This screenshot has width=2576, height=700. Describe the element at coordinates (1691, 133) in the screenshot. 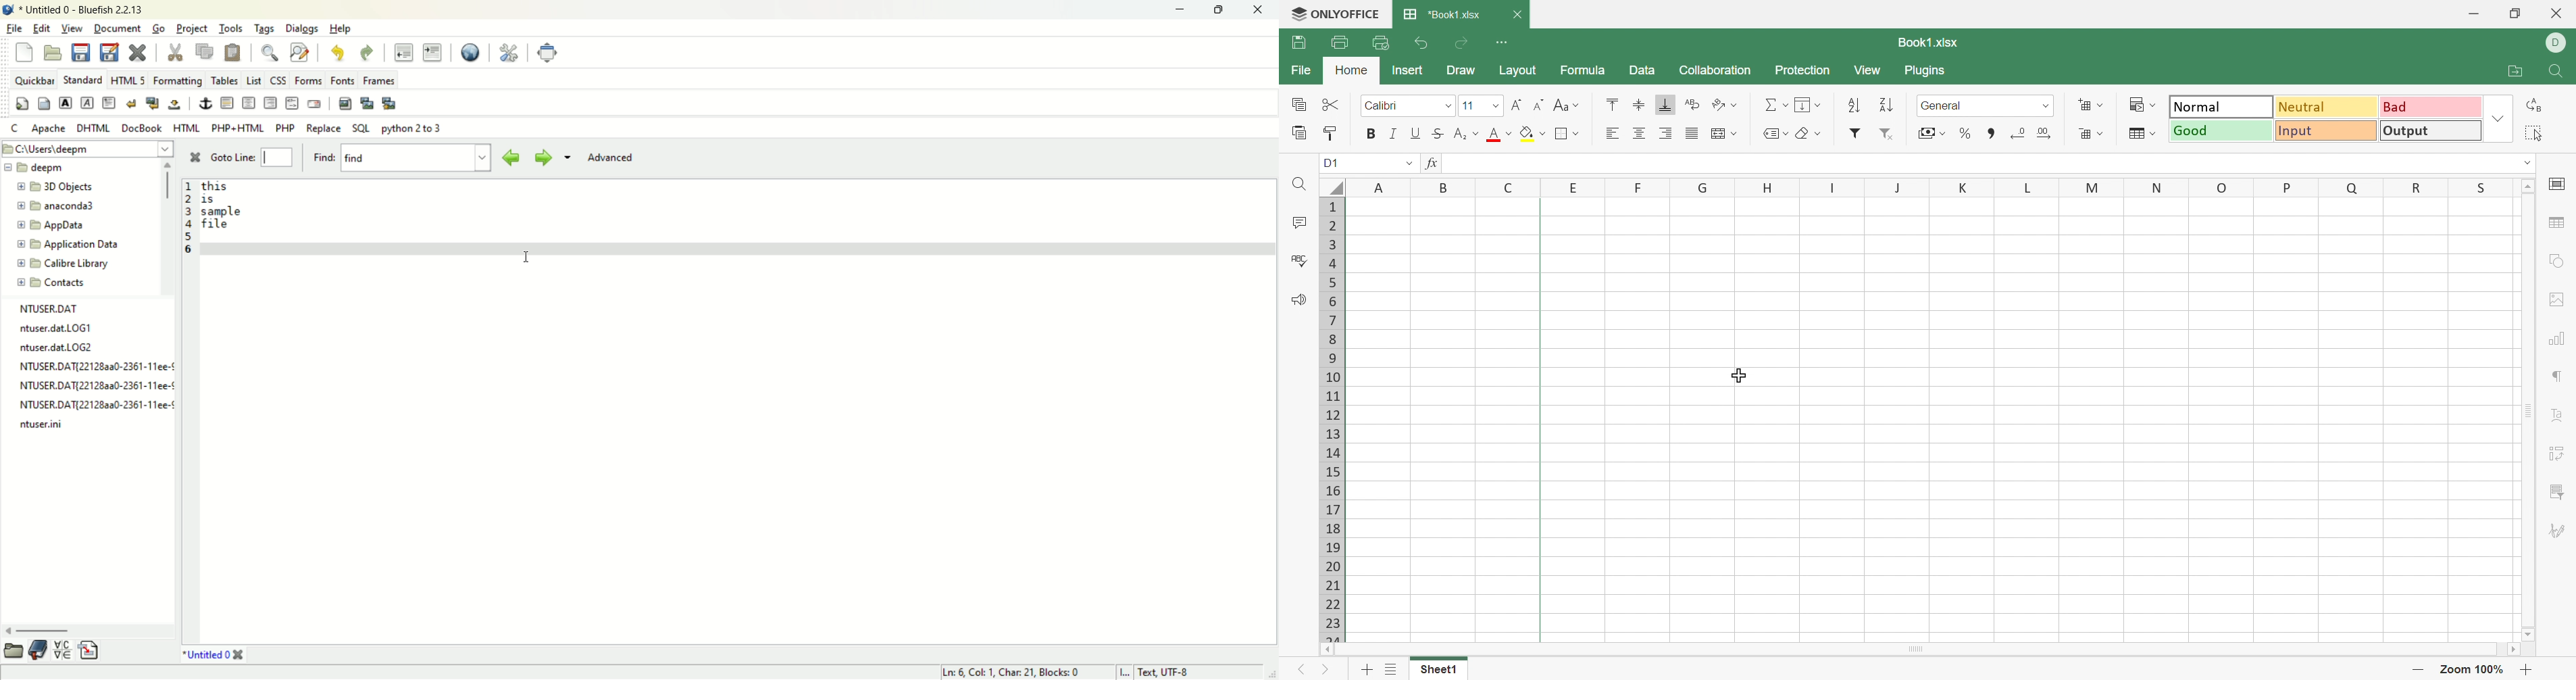

I see `Justified` at that location.